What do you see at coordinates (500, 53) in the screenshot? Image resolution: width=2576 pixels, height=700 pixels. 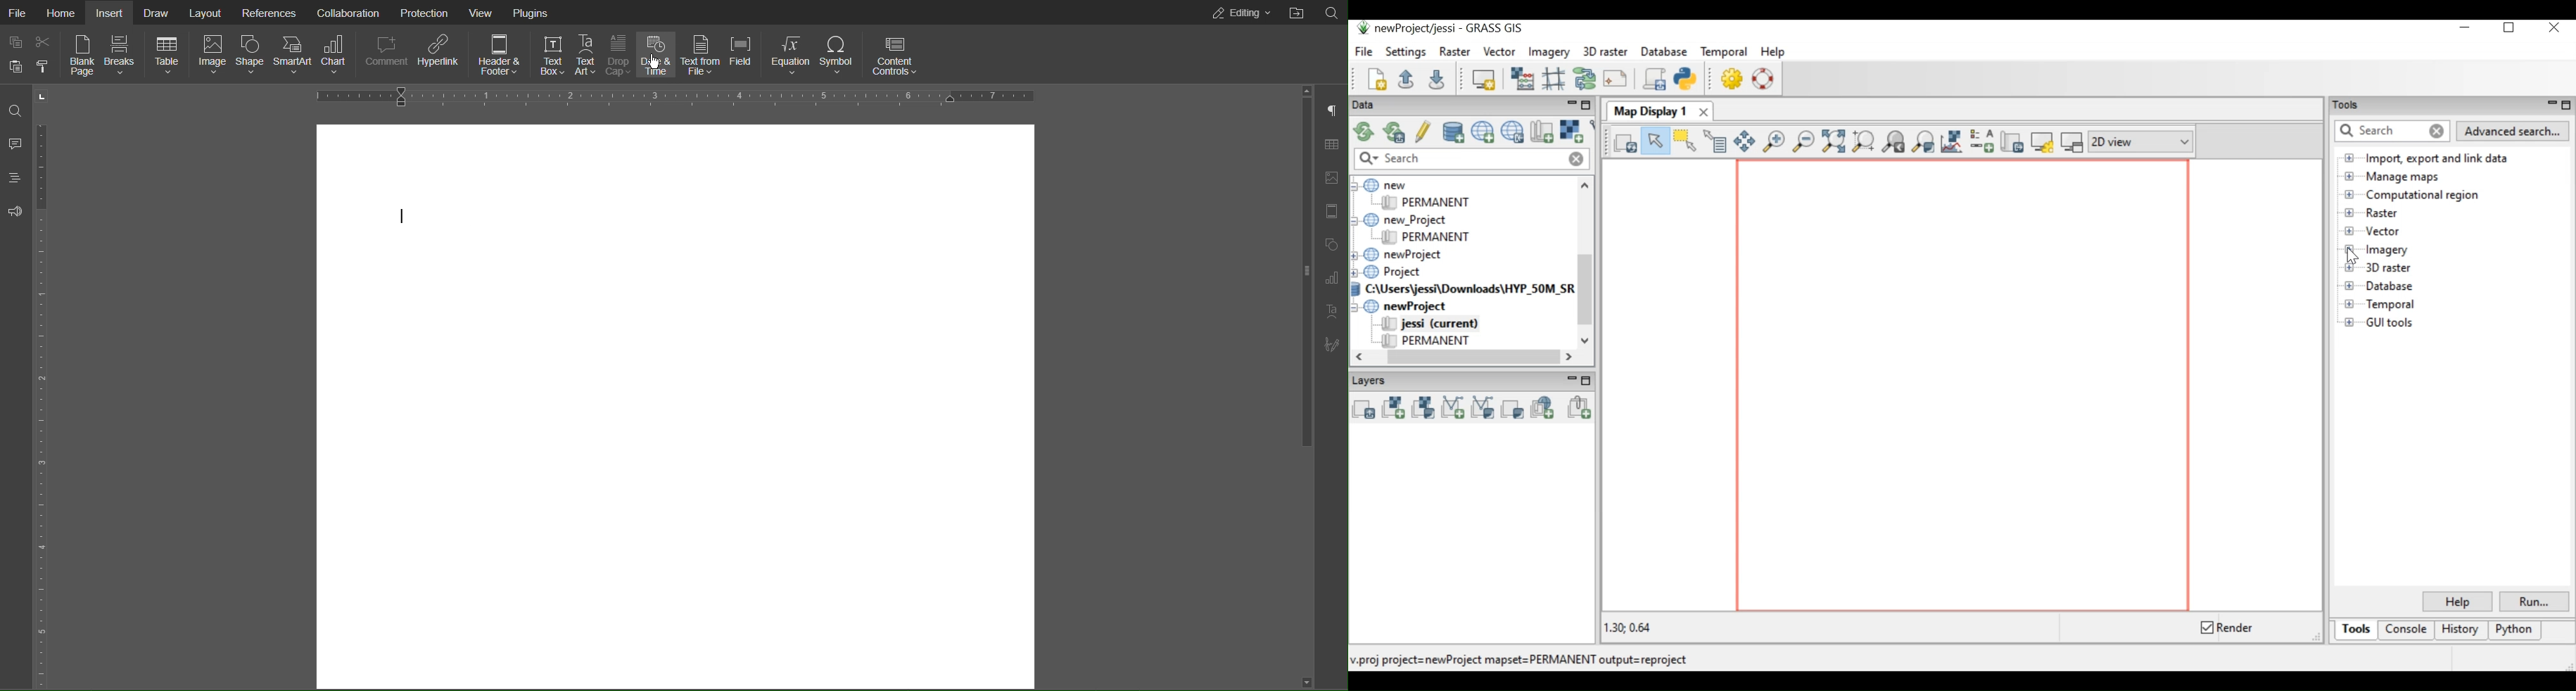 I see `Header & Footer` at bounding box center [500, 53].